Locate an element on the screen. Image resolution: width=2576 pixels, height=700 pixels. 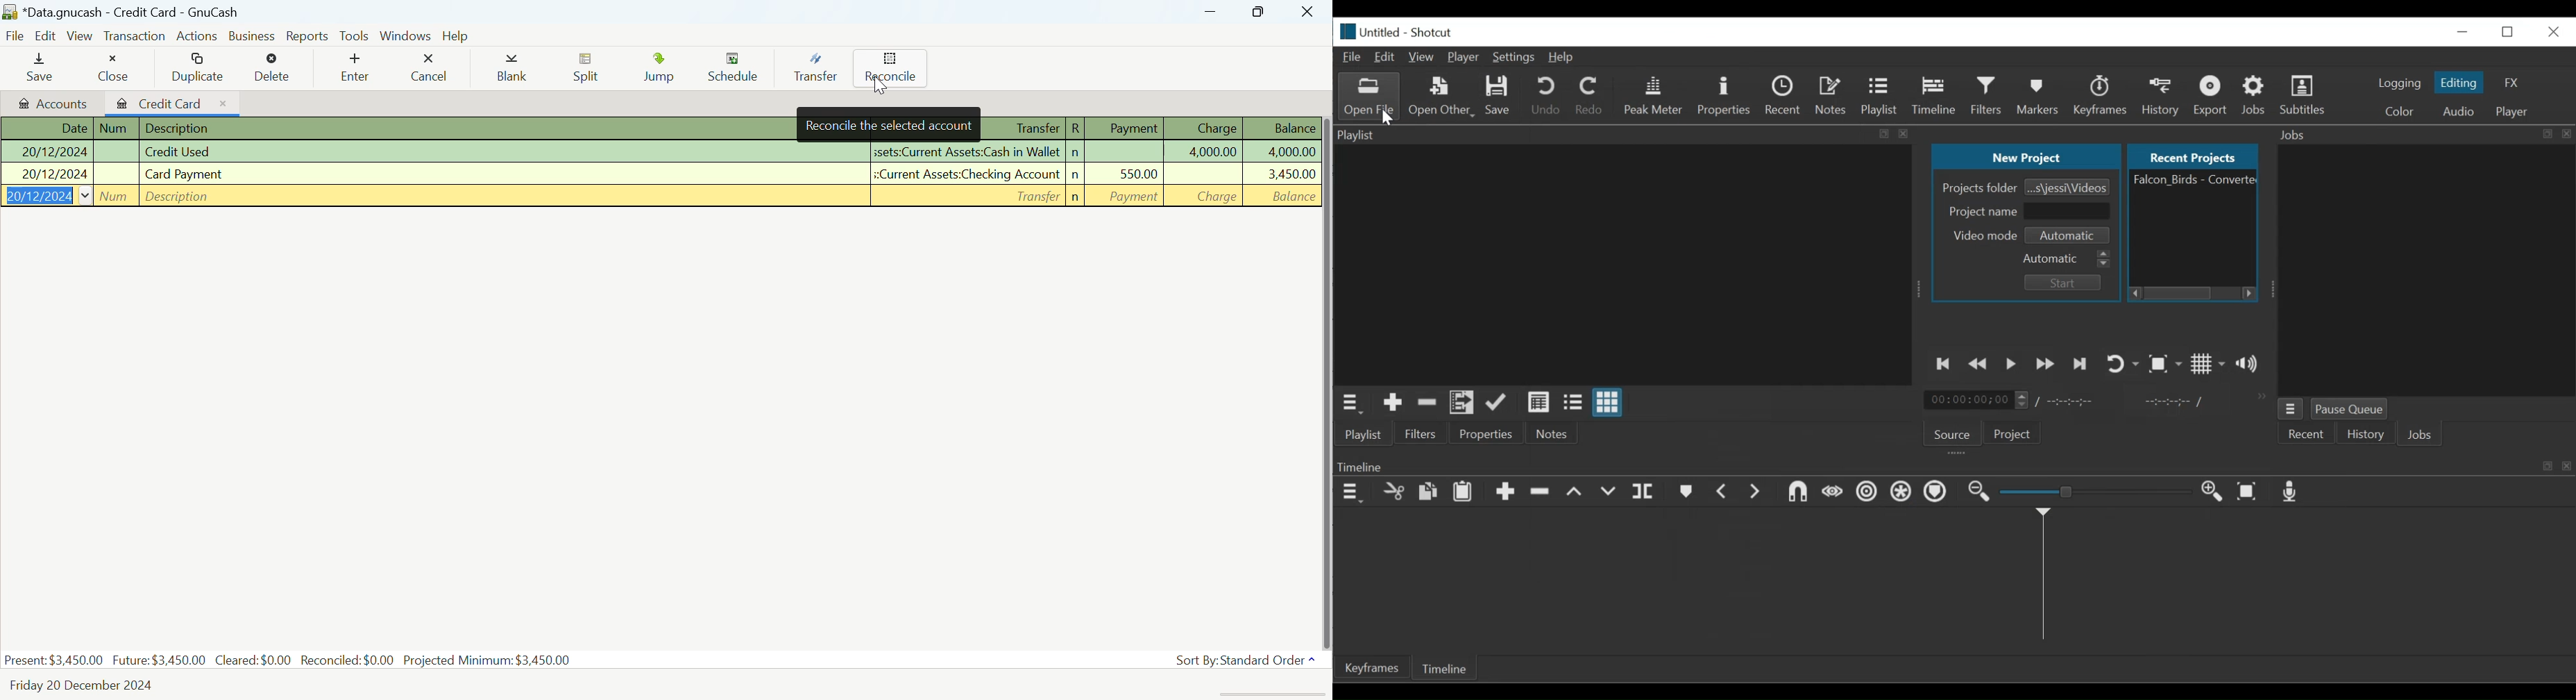
Source is located at coordinates (1953, 434).